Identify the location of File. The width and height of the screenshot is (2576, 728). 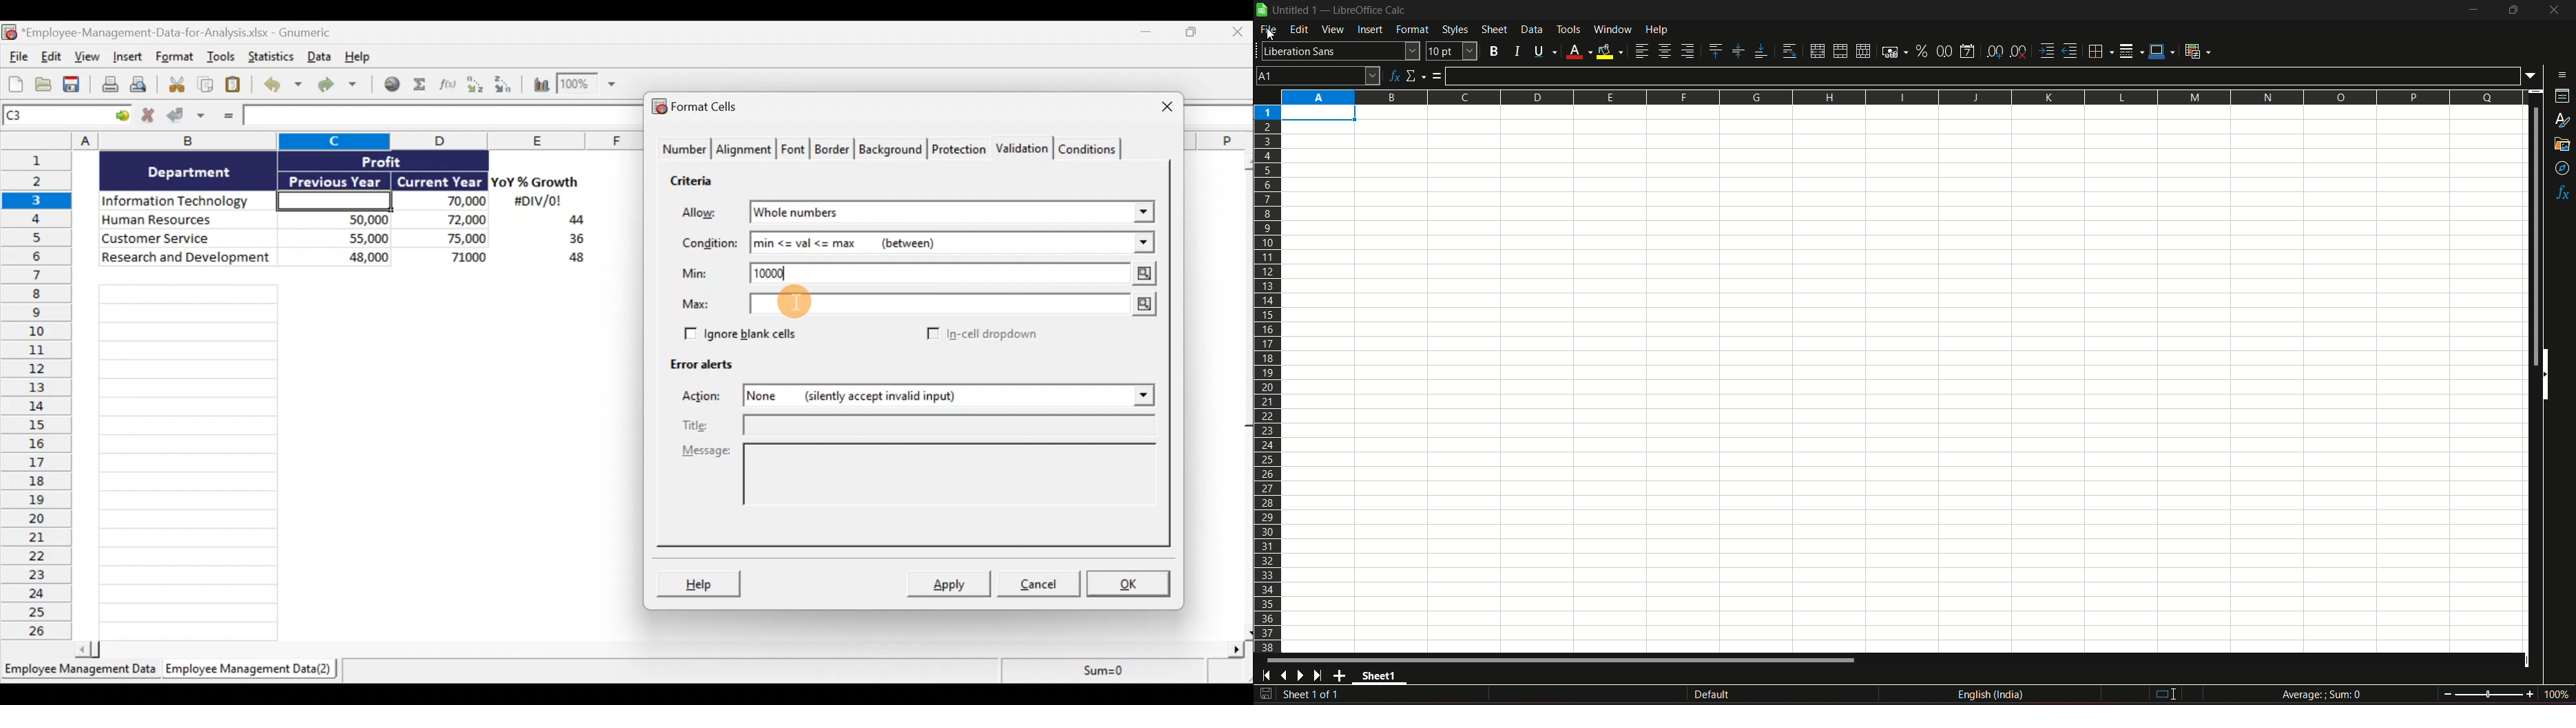
(16, 58).